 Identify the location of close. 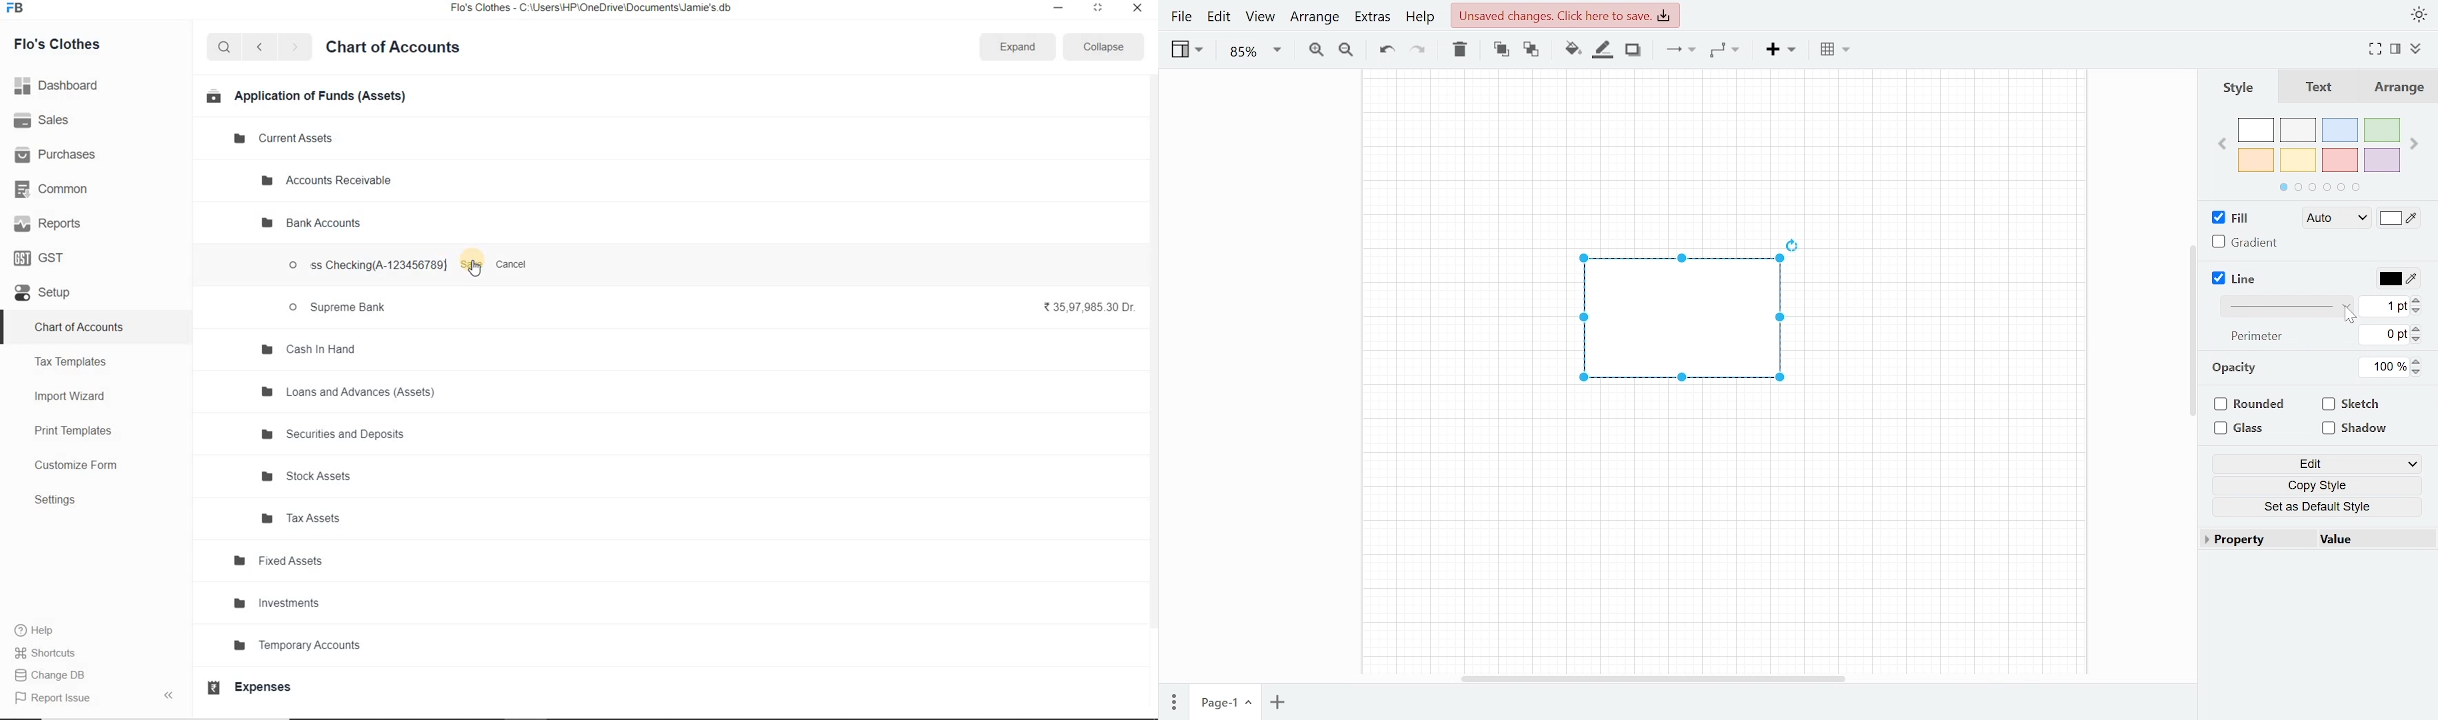
(1137, 7).